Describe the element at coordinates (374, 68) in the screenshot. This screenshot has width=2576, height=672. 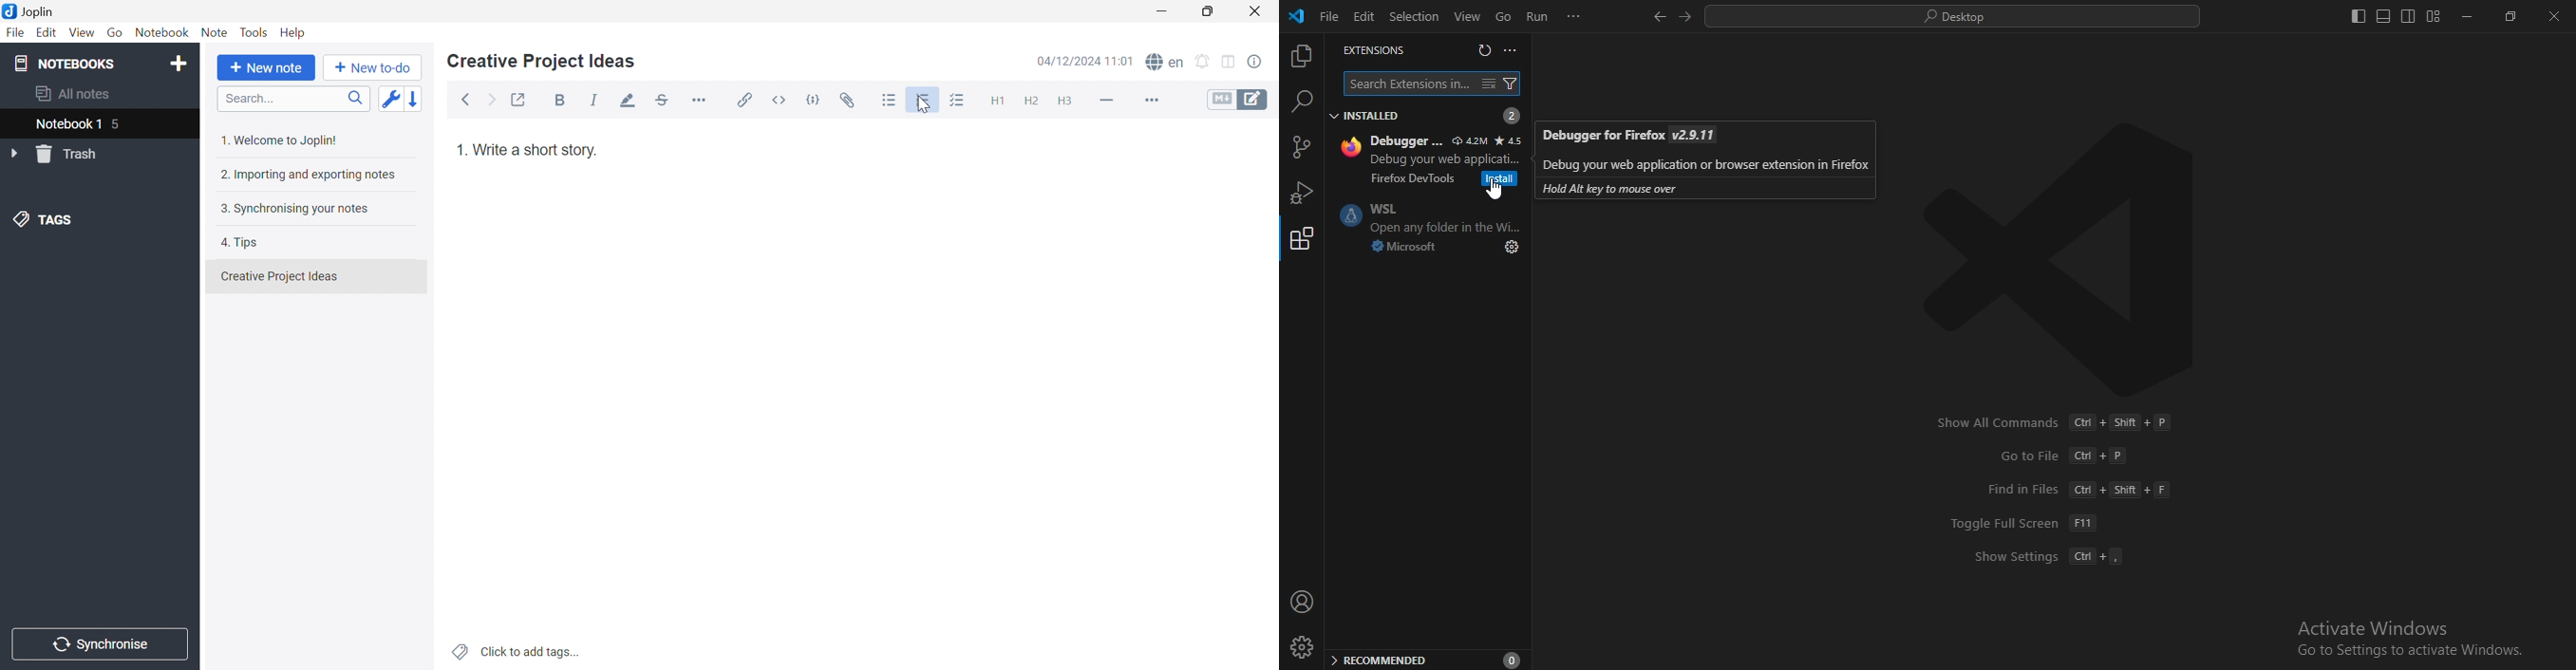
I see `New to-do` at that location.